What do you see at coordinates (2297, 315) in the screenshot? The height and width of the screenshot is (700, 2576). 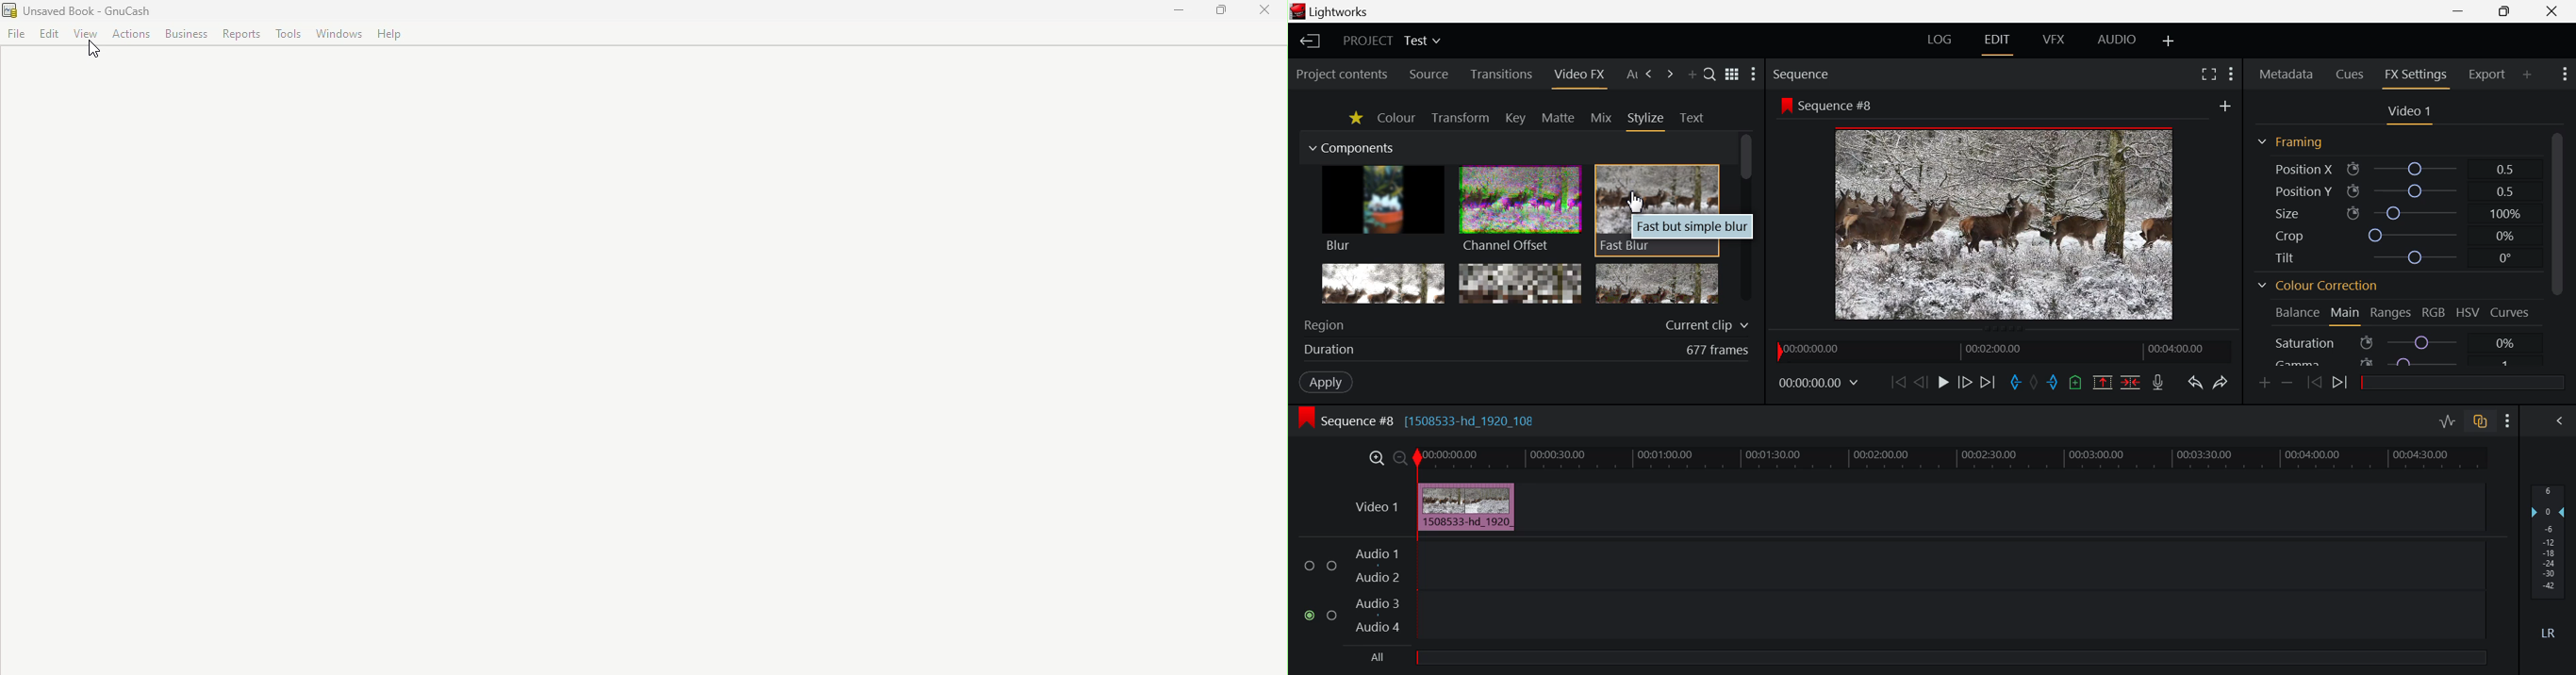 I see `Balance` at bounding box center [2297, 315].